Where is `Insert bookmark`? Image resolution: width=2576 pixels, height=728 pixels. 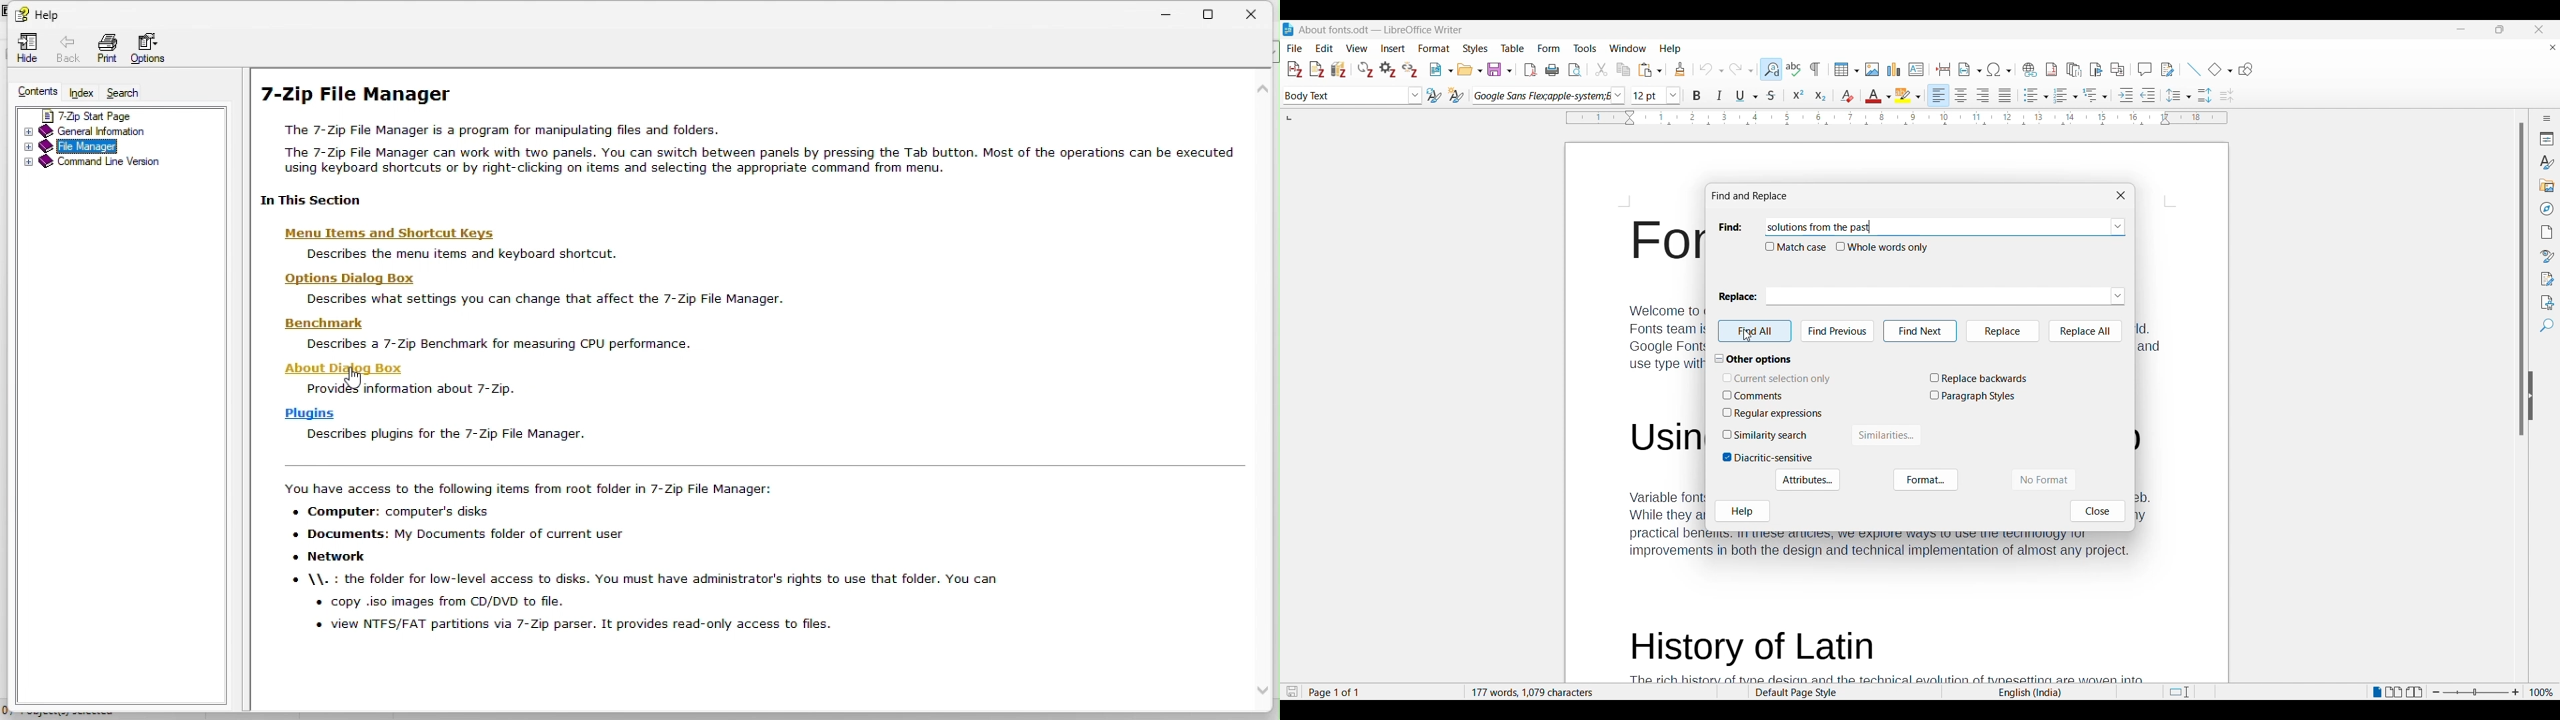 Insert bookmark is located at coordinates (2096, 69).